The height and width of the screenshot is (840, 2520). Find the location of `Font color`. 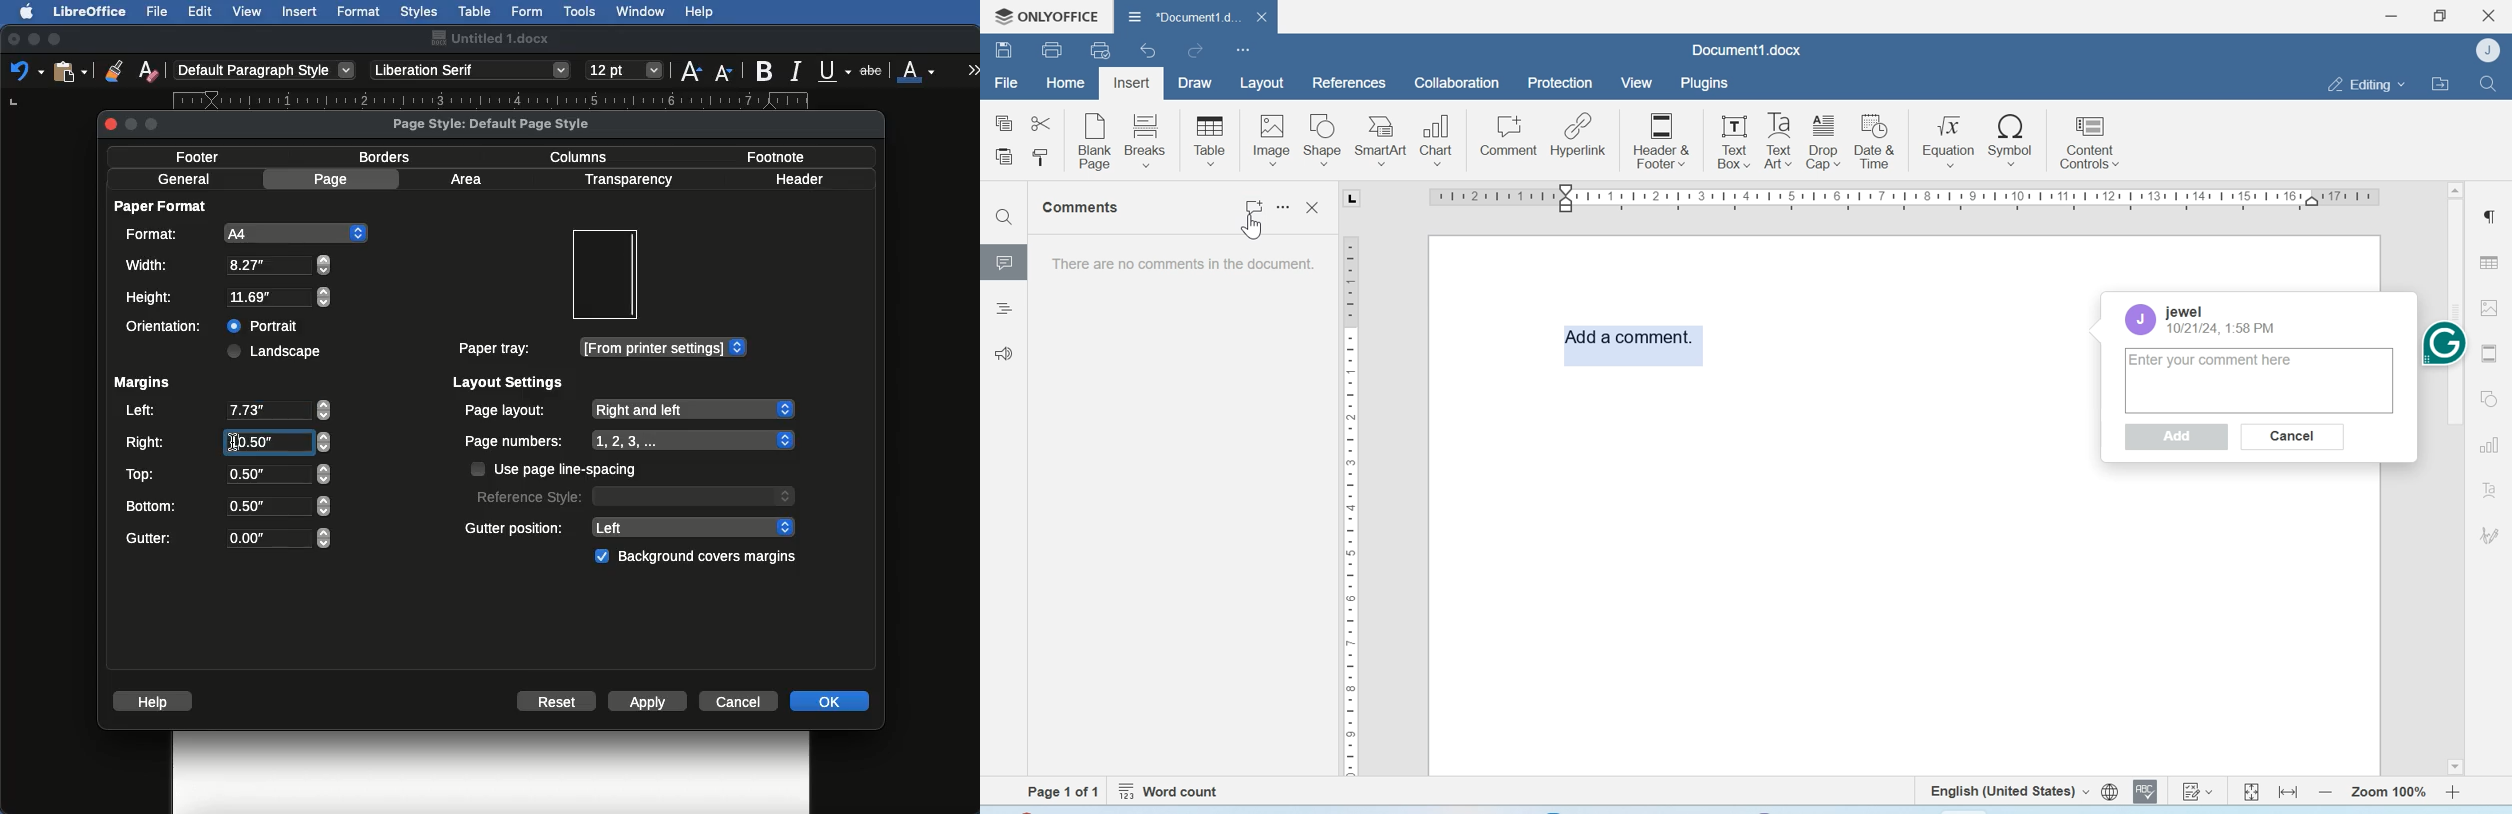

Font color is located at coordinates (917, 69).